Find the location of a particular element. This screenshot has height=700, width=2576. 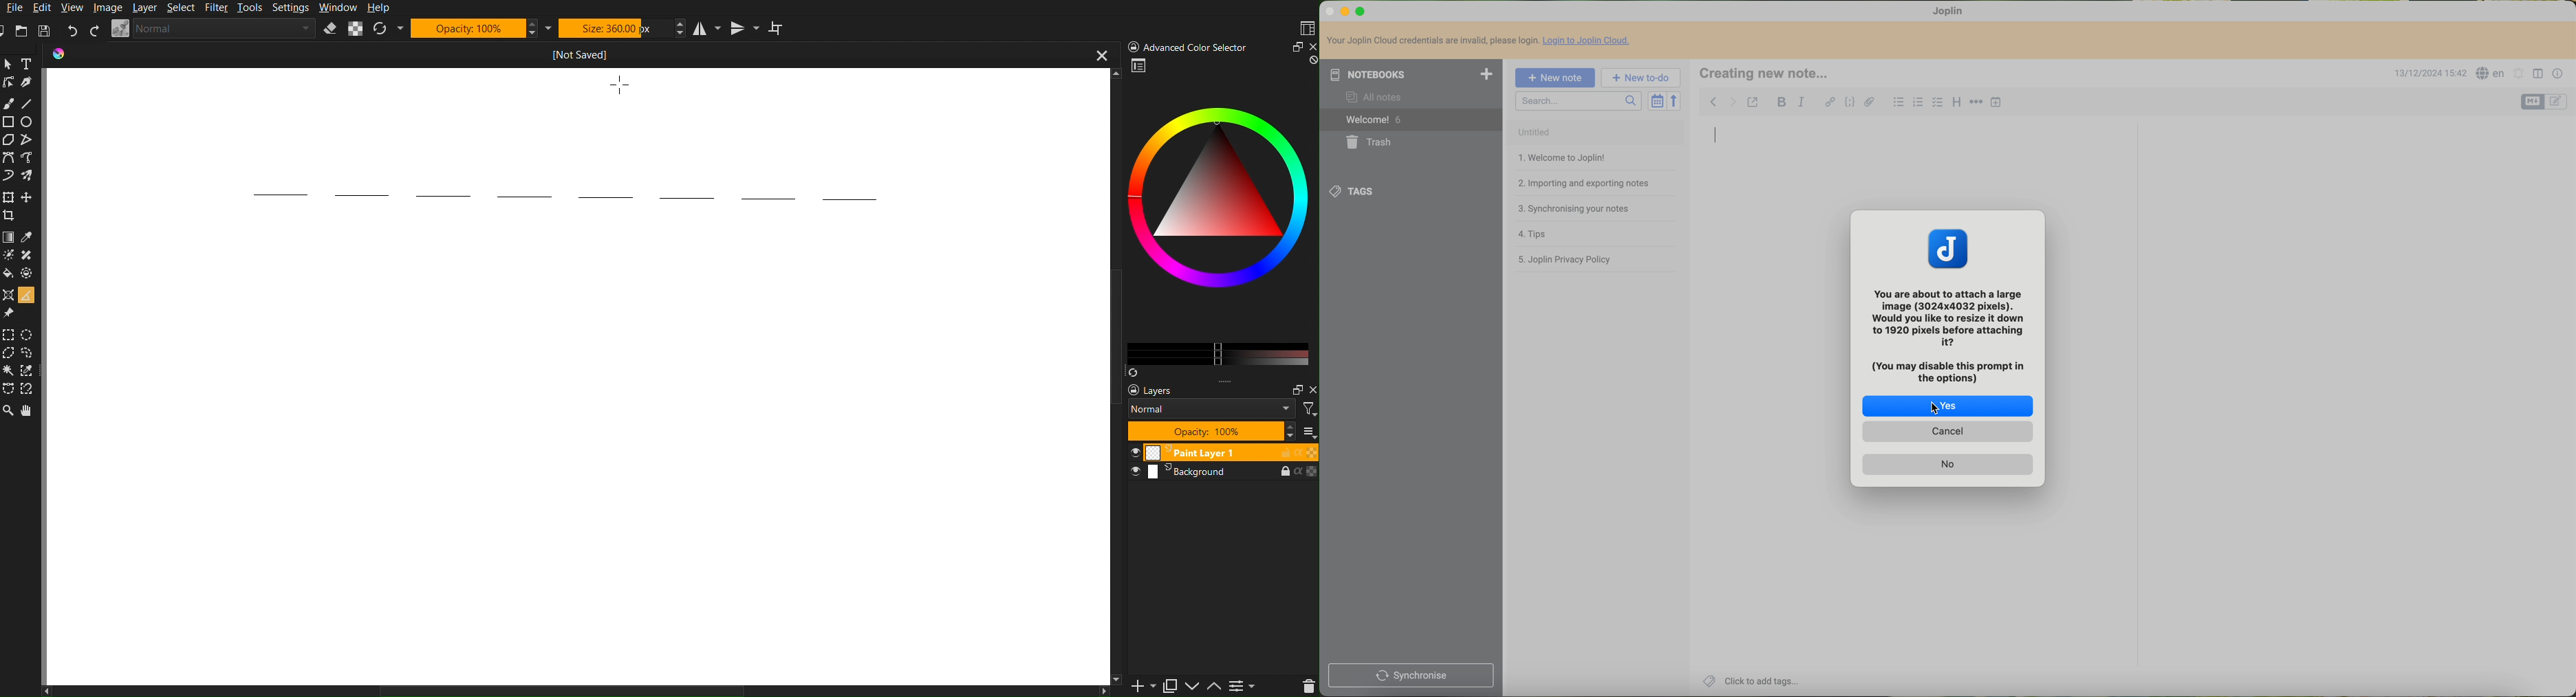

Wrap Around is located at coordinates (779, 28).